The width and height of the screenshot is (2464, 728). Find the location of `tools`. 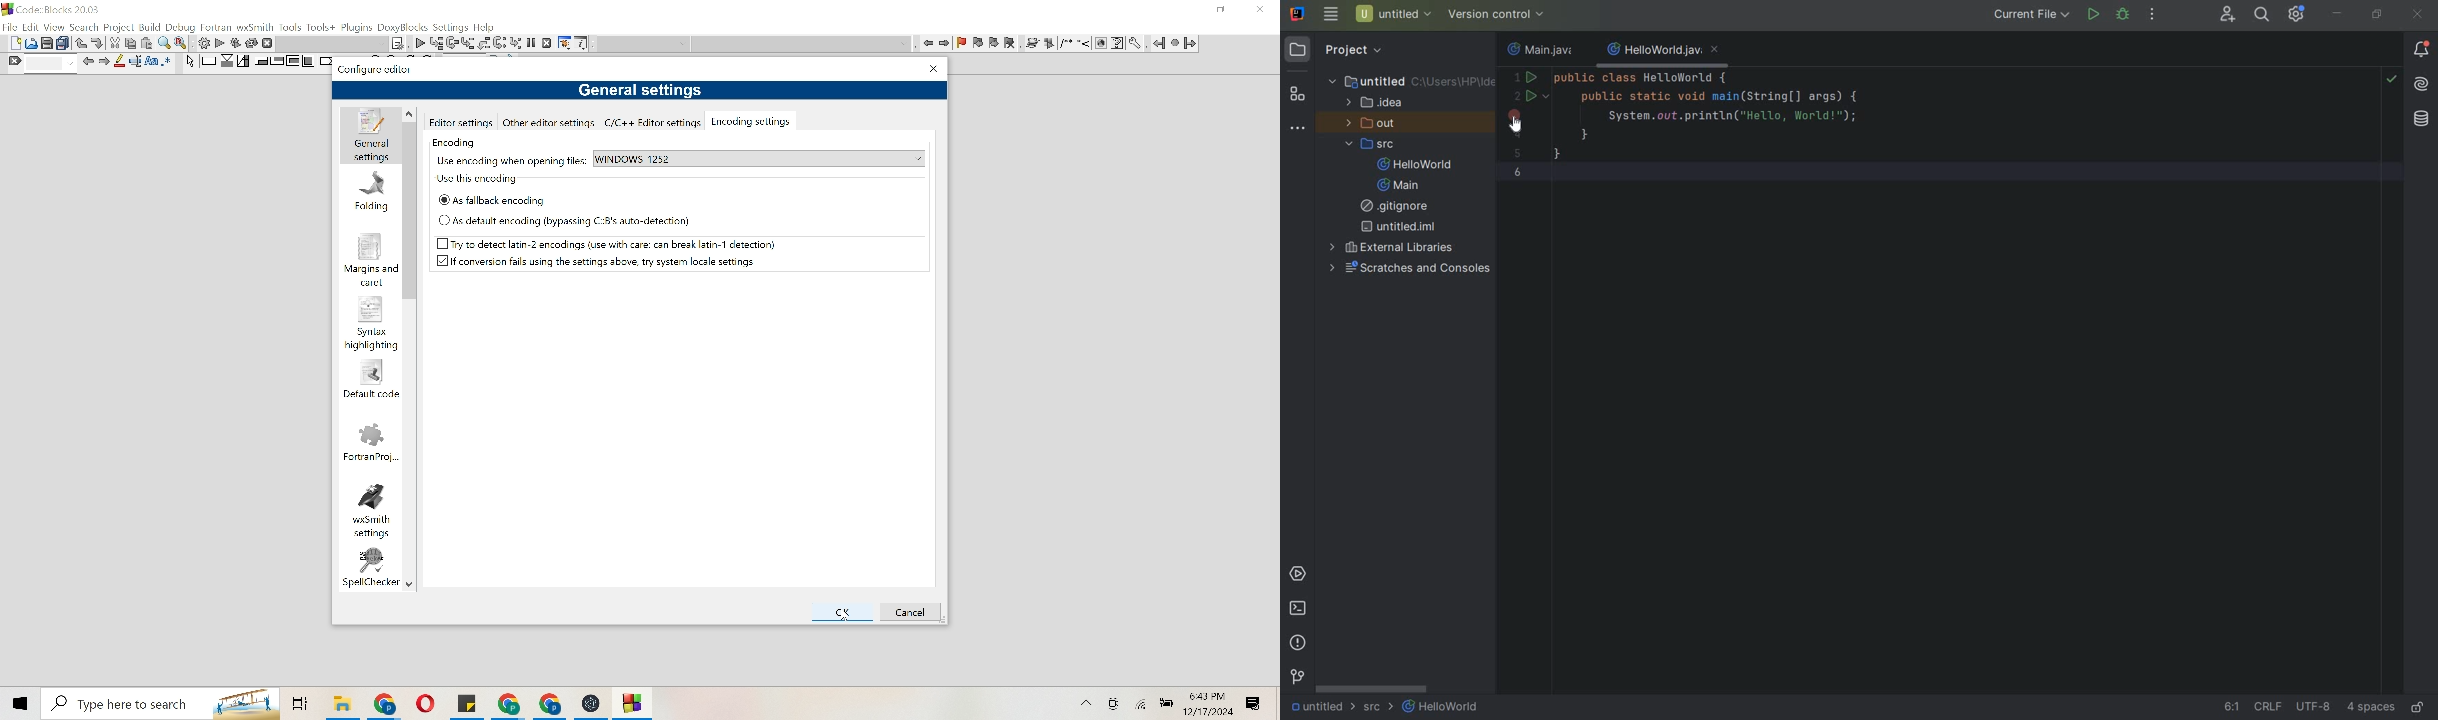

tools is located at coordinates (1137, 44).